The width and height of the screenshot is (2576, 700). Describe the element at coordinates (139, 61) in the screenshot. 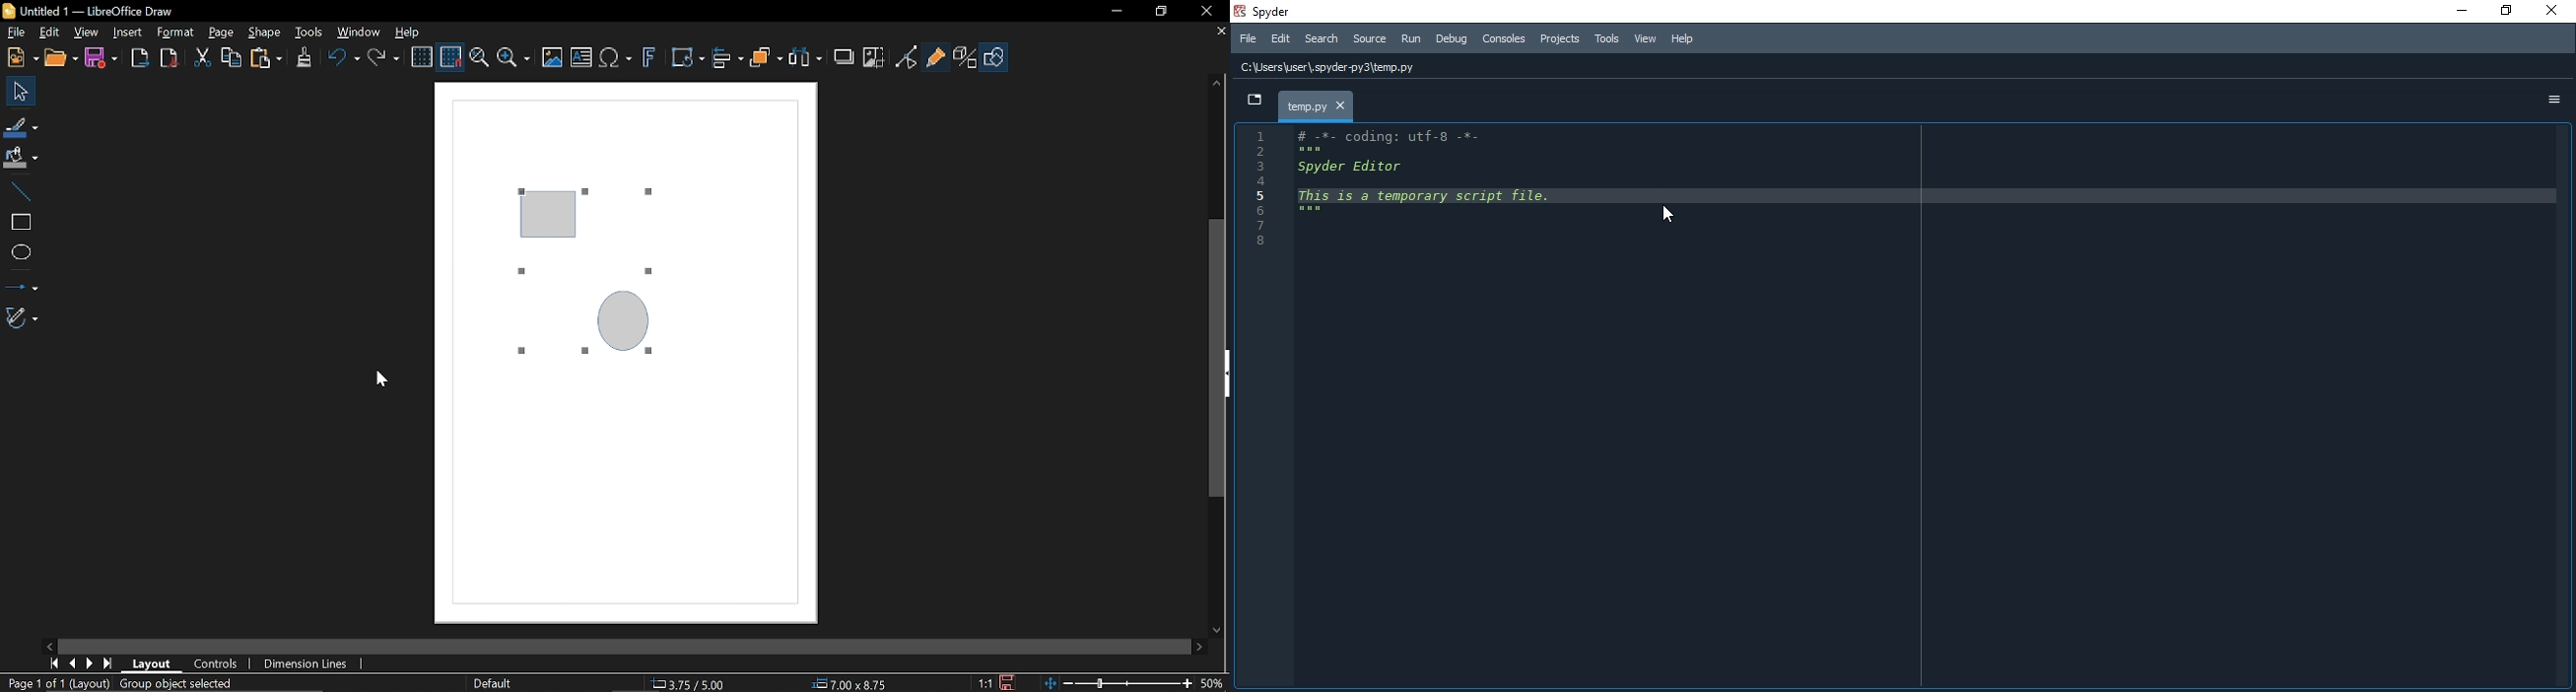

I see `Export` at that location.